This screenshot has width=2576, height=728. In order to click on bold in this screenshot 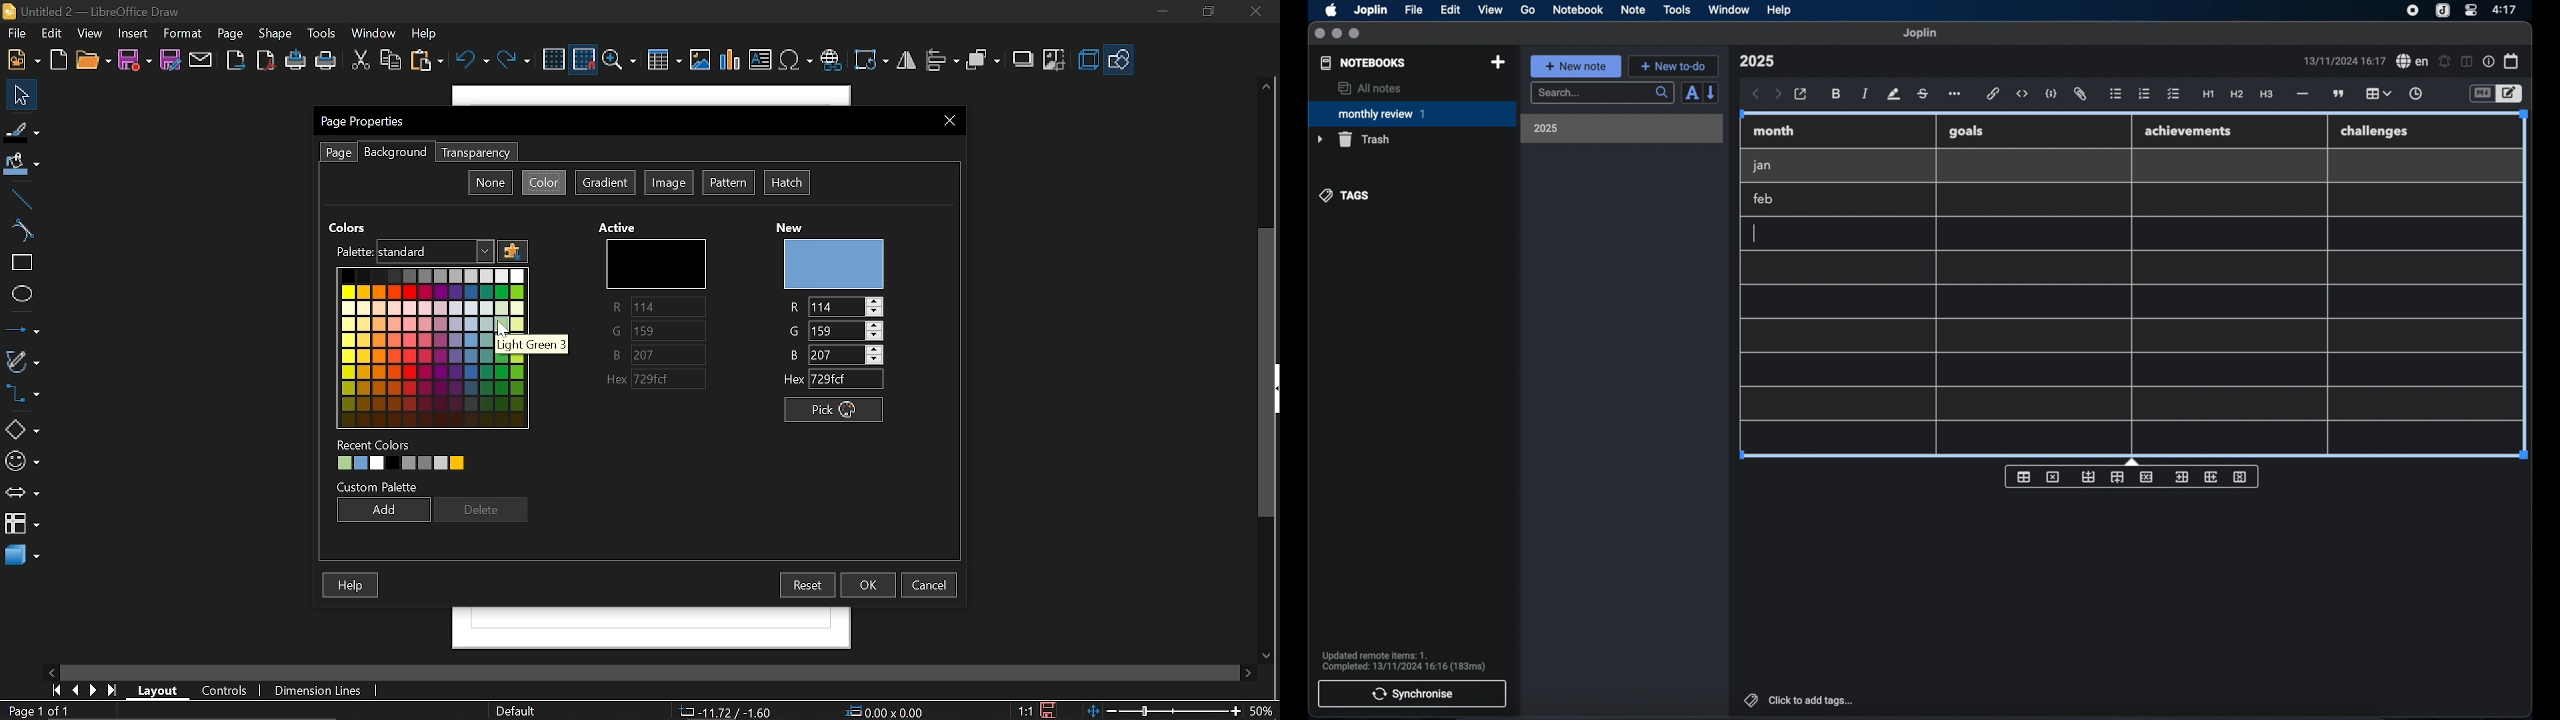, I will do `click(1837, 94)`.